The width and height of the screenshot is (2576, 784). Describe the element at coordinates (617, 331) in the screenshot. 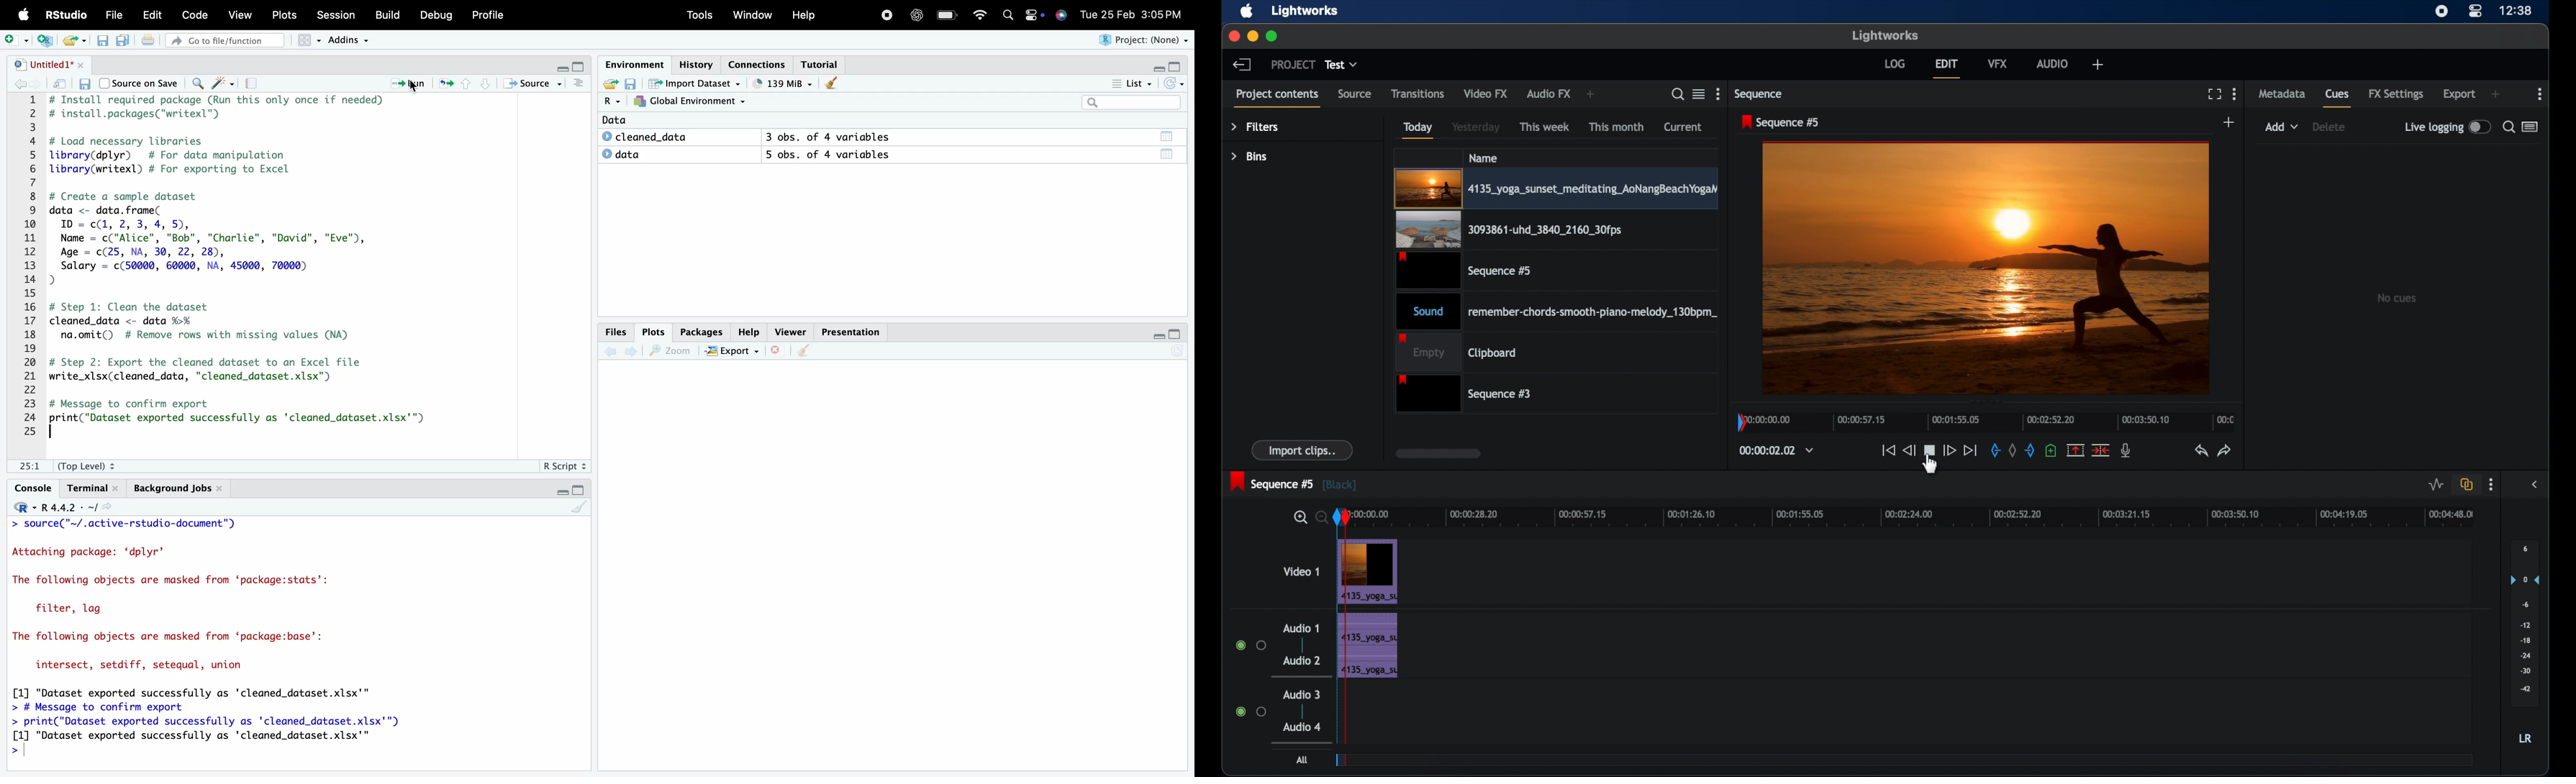

I see `Files` at that location.